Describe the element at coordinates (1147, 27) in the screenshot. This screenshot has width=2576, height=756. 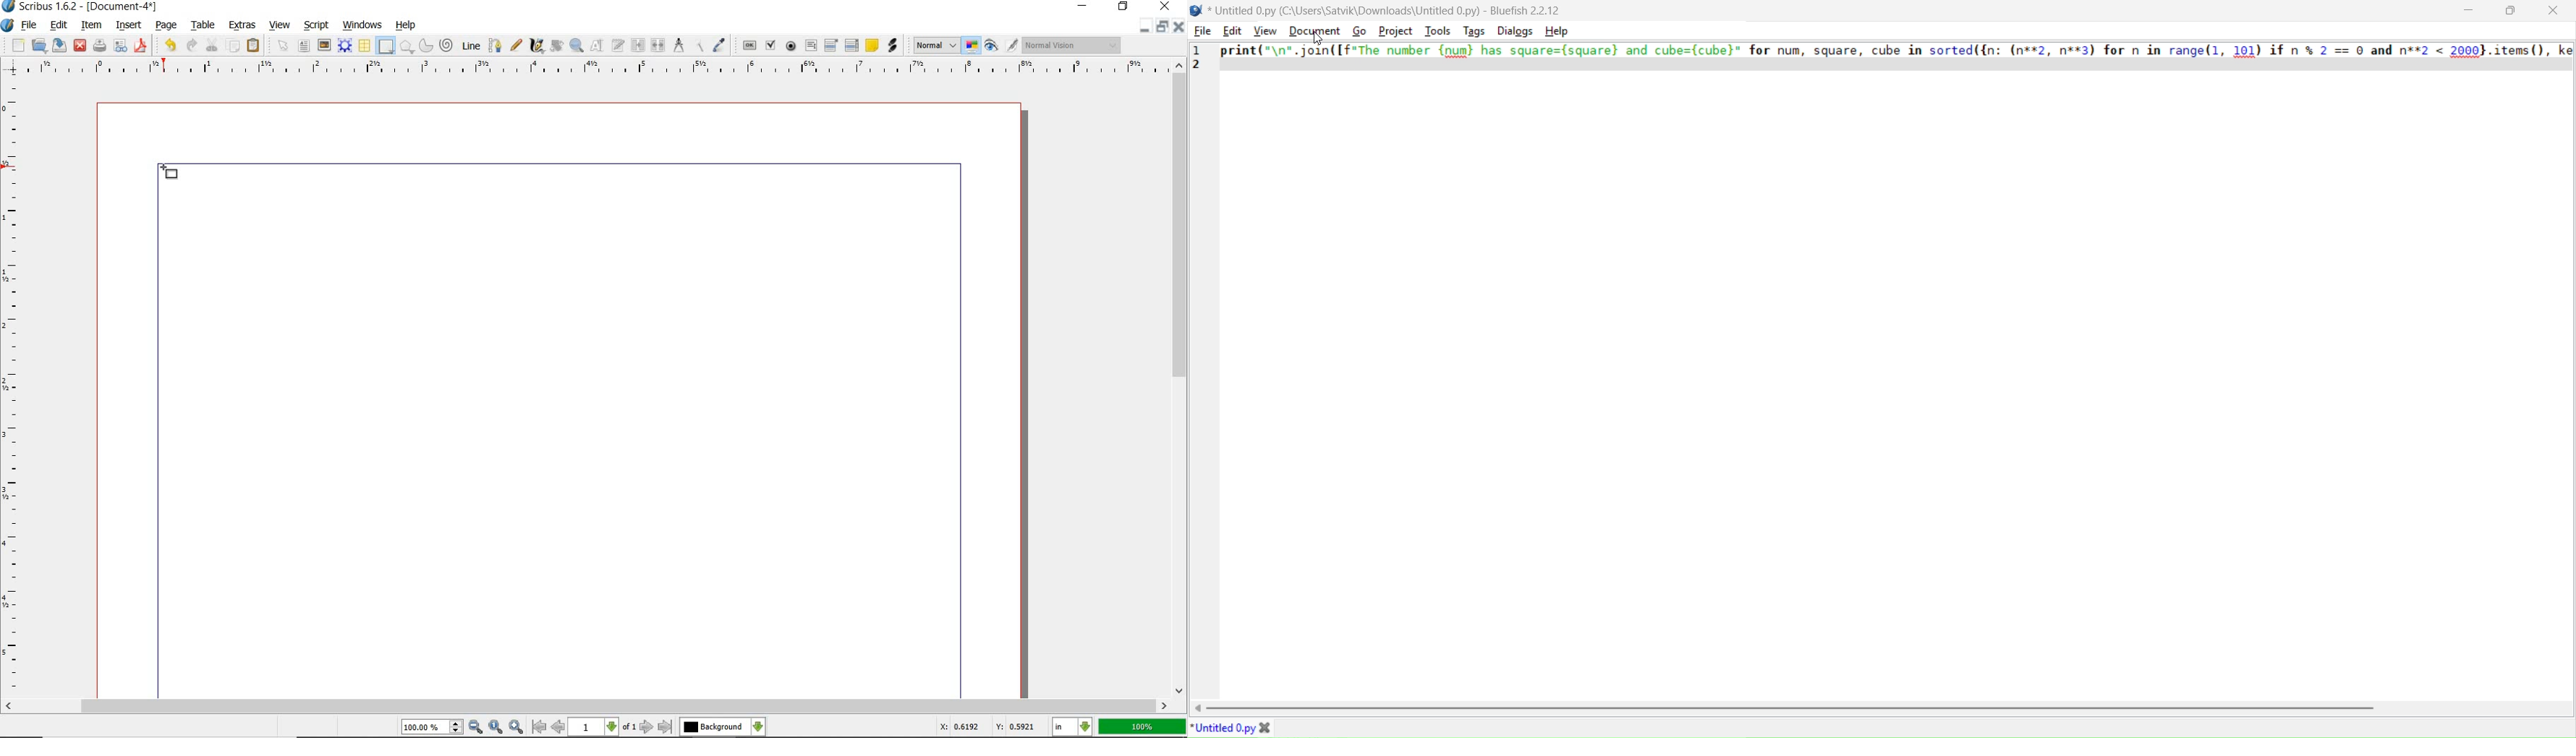
I see `minimize` at that location.